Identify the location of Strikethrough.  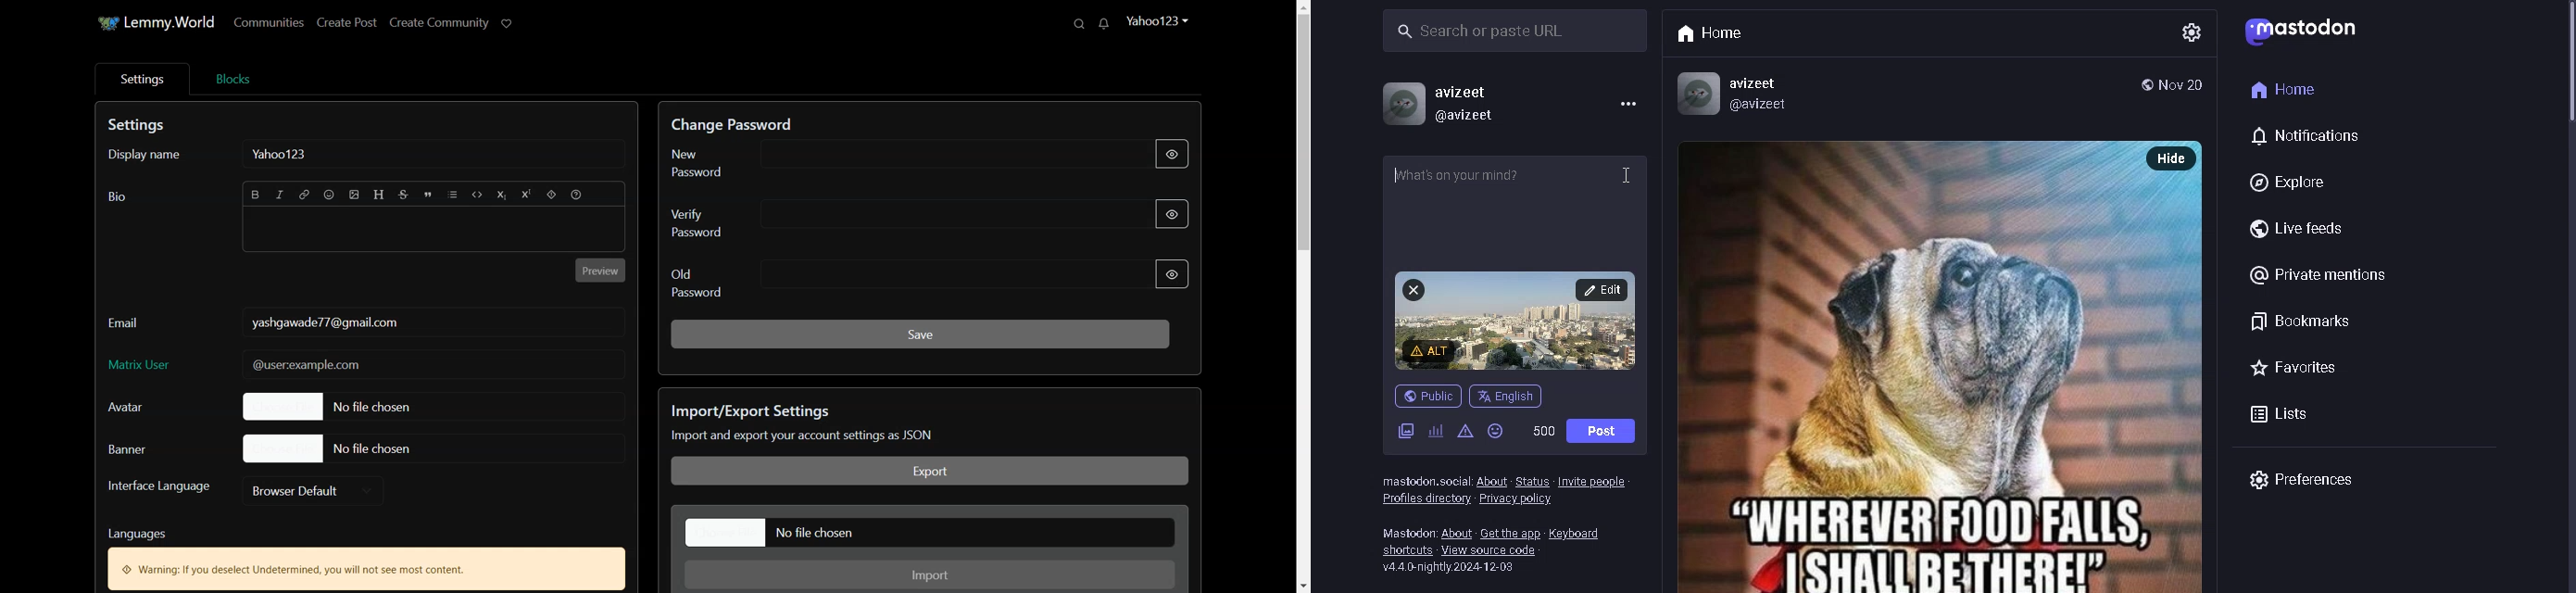
(404, 195).